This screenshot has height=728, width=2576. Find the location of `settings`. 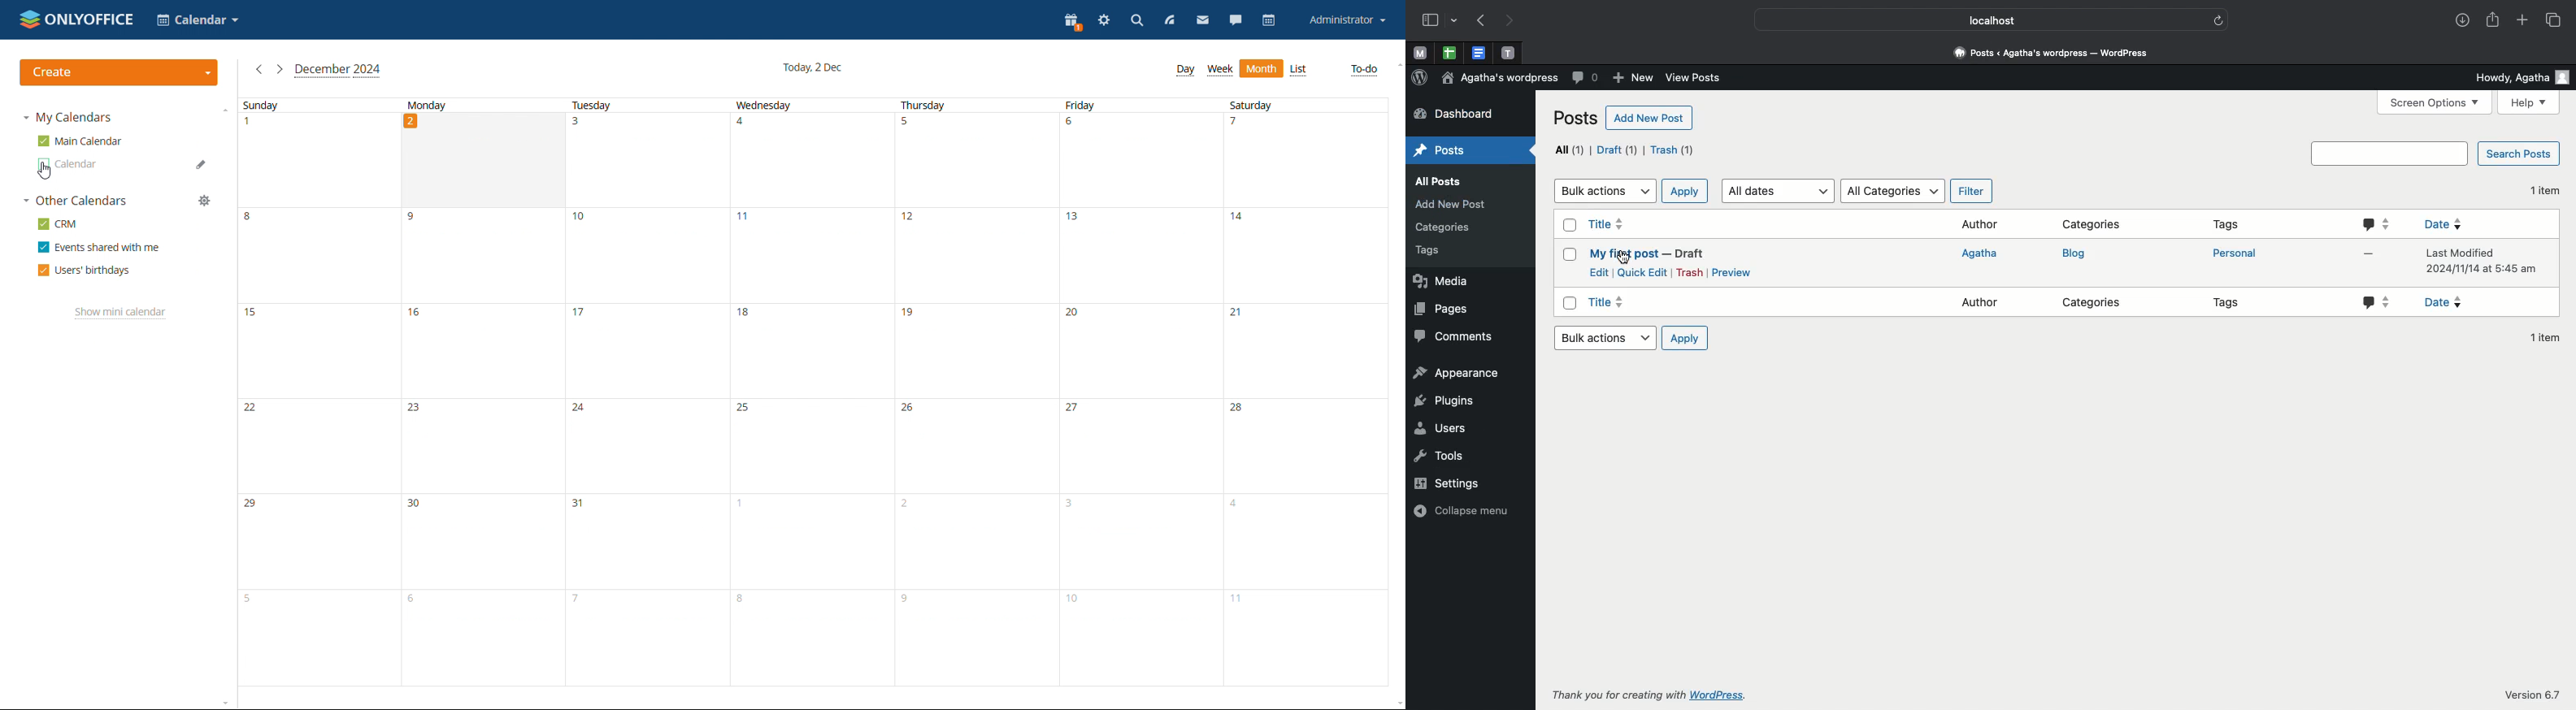

settings is located at coordinates (1104, 20).